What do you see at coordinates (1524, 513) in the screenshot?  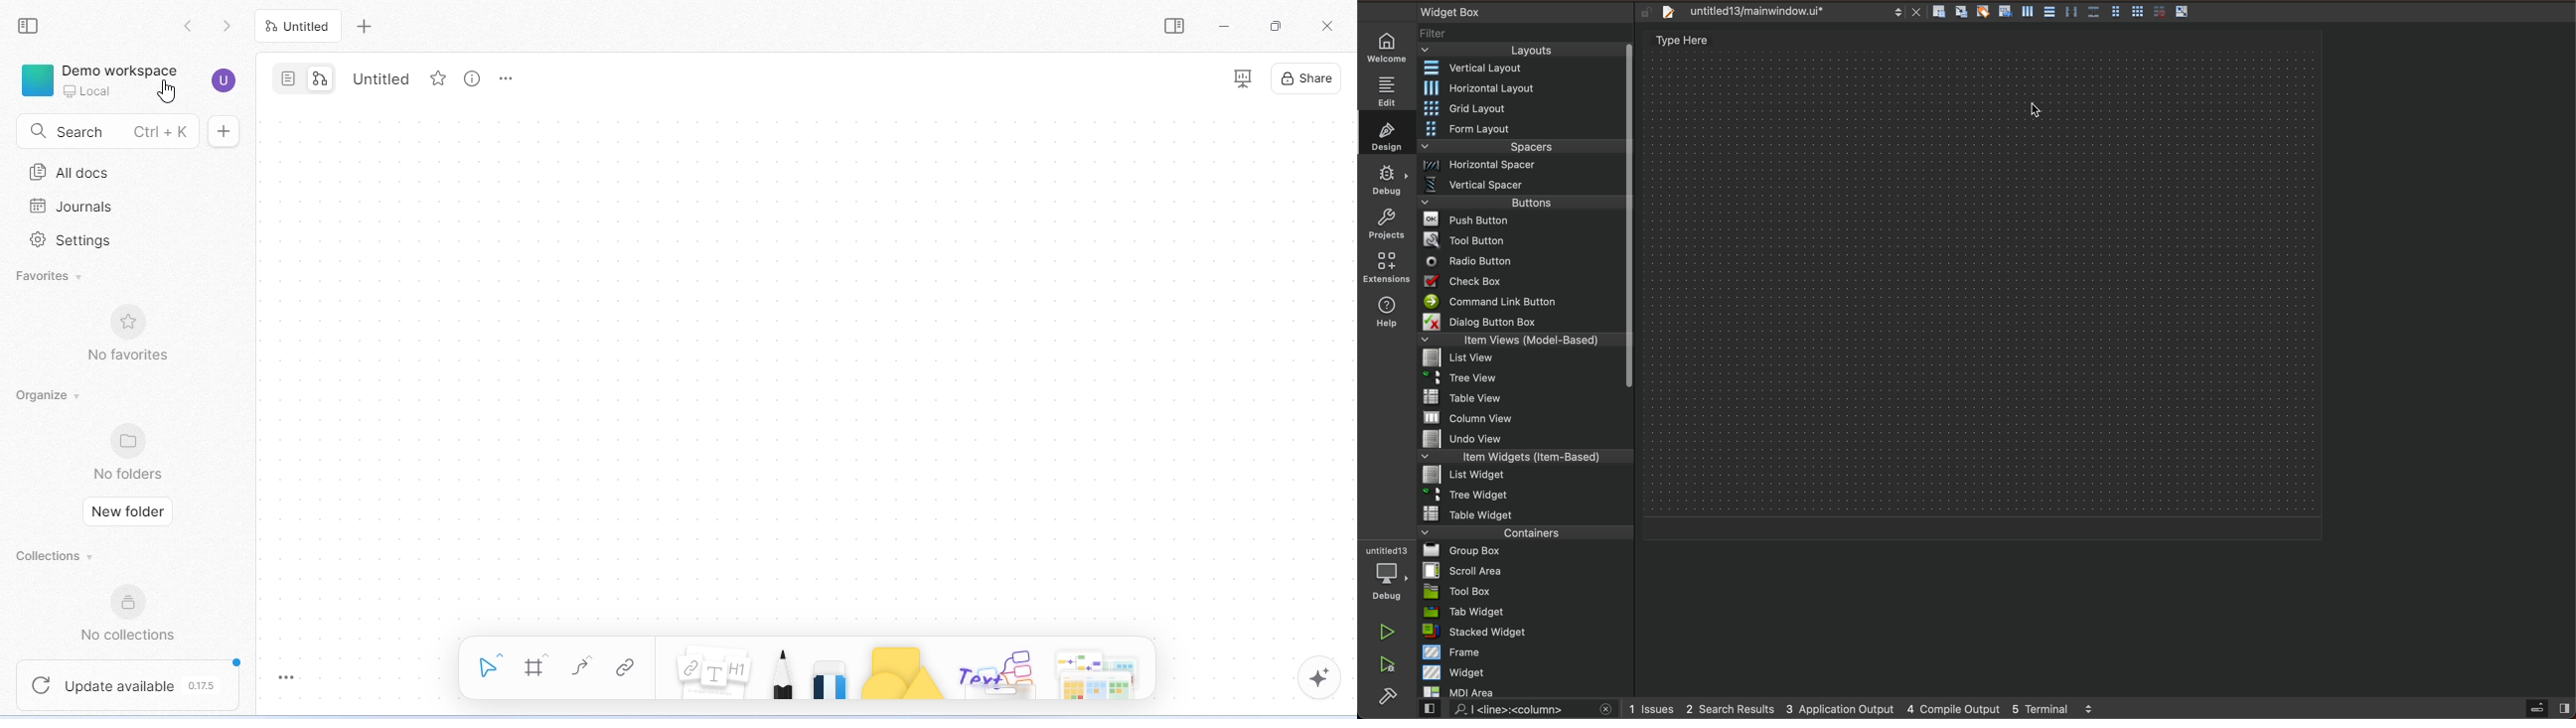 I see `table widget` at bounding box center [1524, 513].